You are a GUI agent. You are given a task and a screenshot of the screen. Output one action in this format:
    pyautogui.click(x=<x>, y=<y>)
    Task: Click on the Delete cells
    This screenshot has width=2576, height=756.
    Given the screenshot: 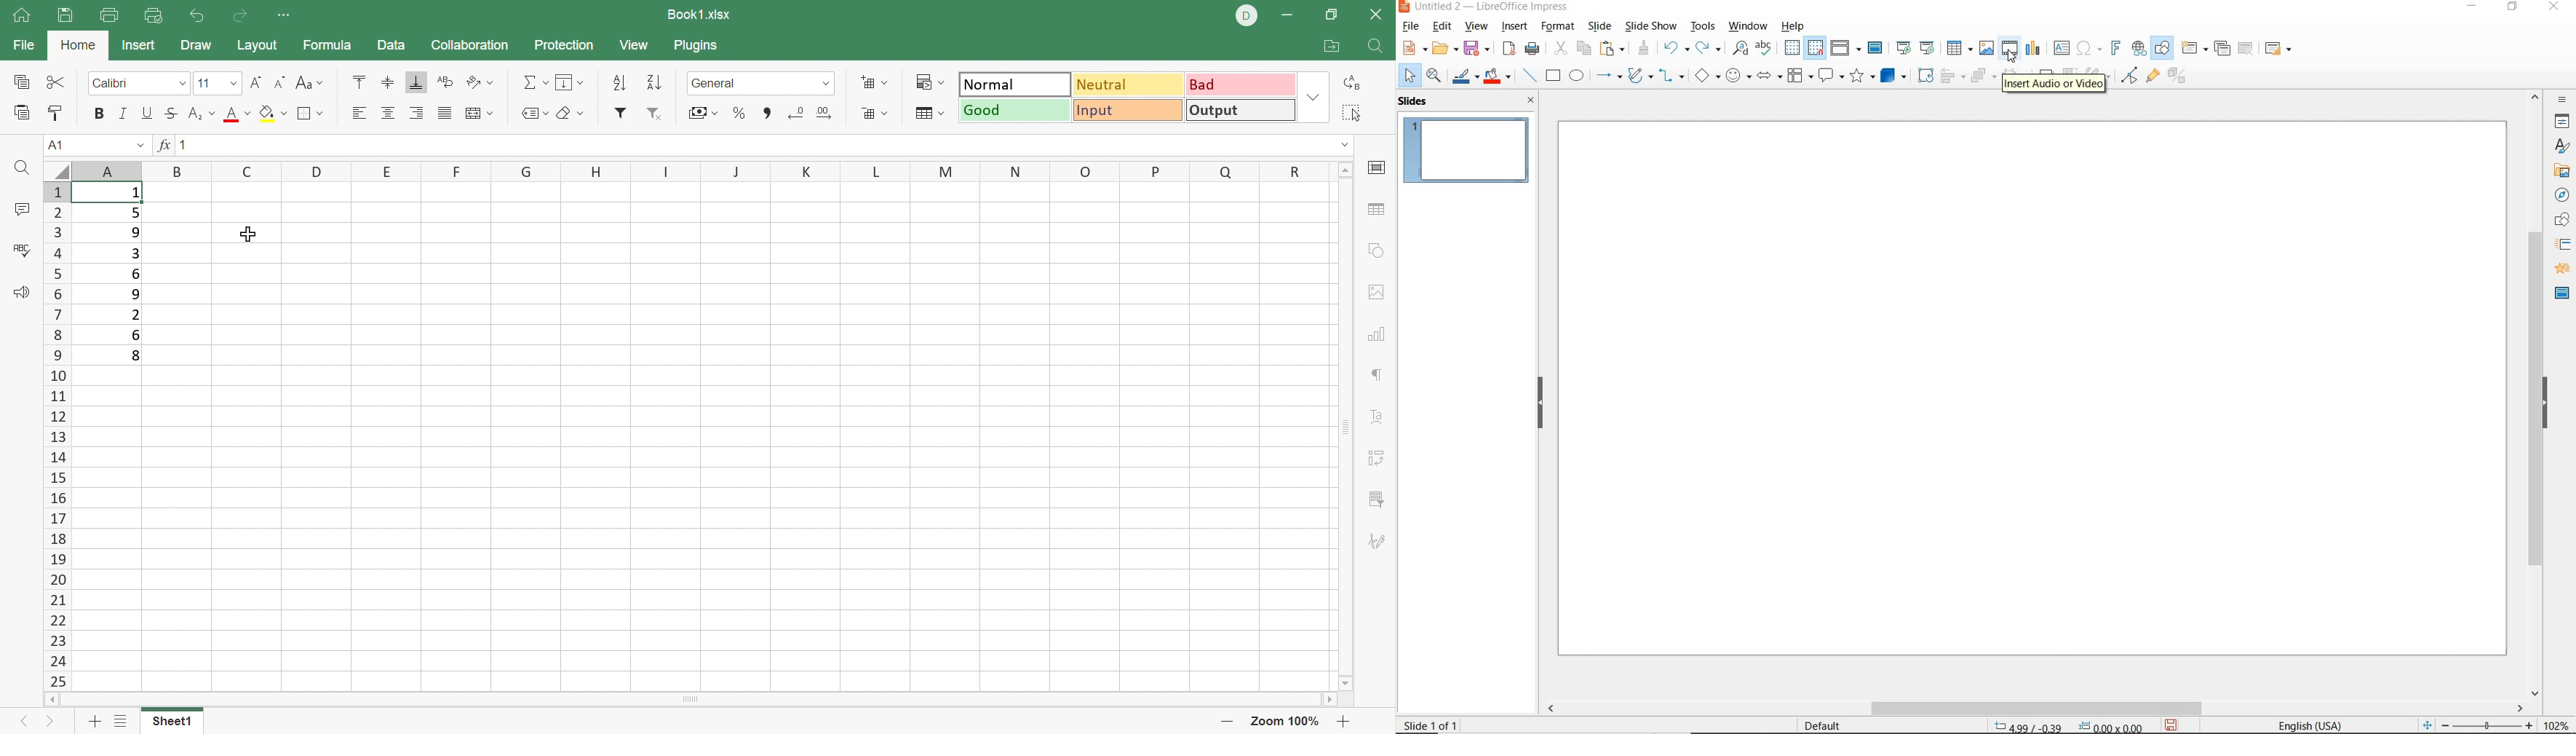 What is the action you would take?
    pyautogui.click(x=875, y=114)
    